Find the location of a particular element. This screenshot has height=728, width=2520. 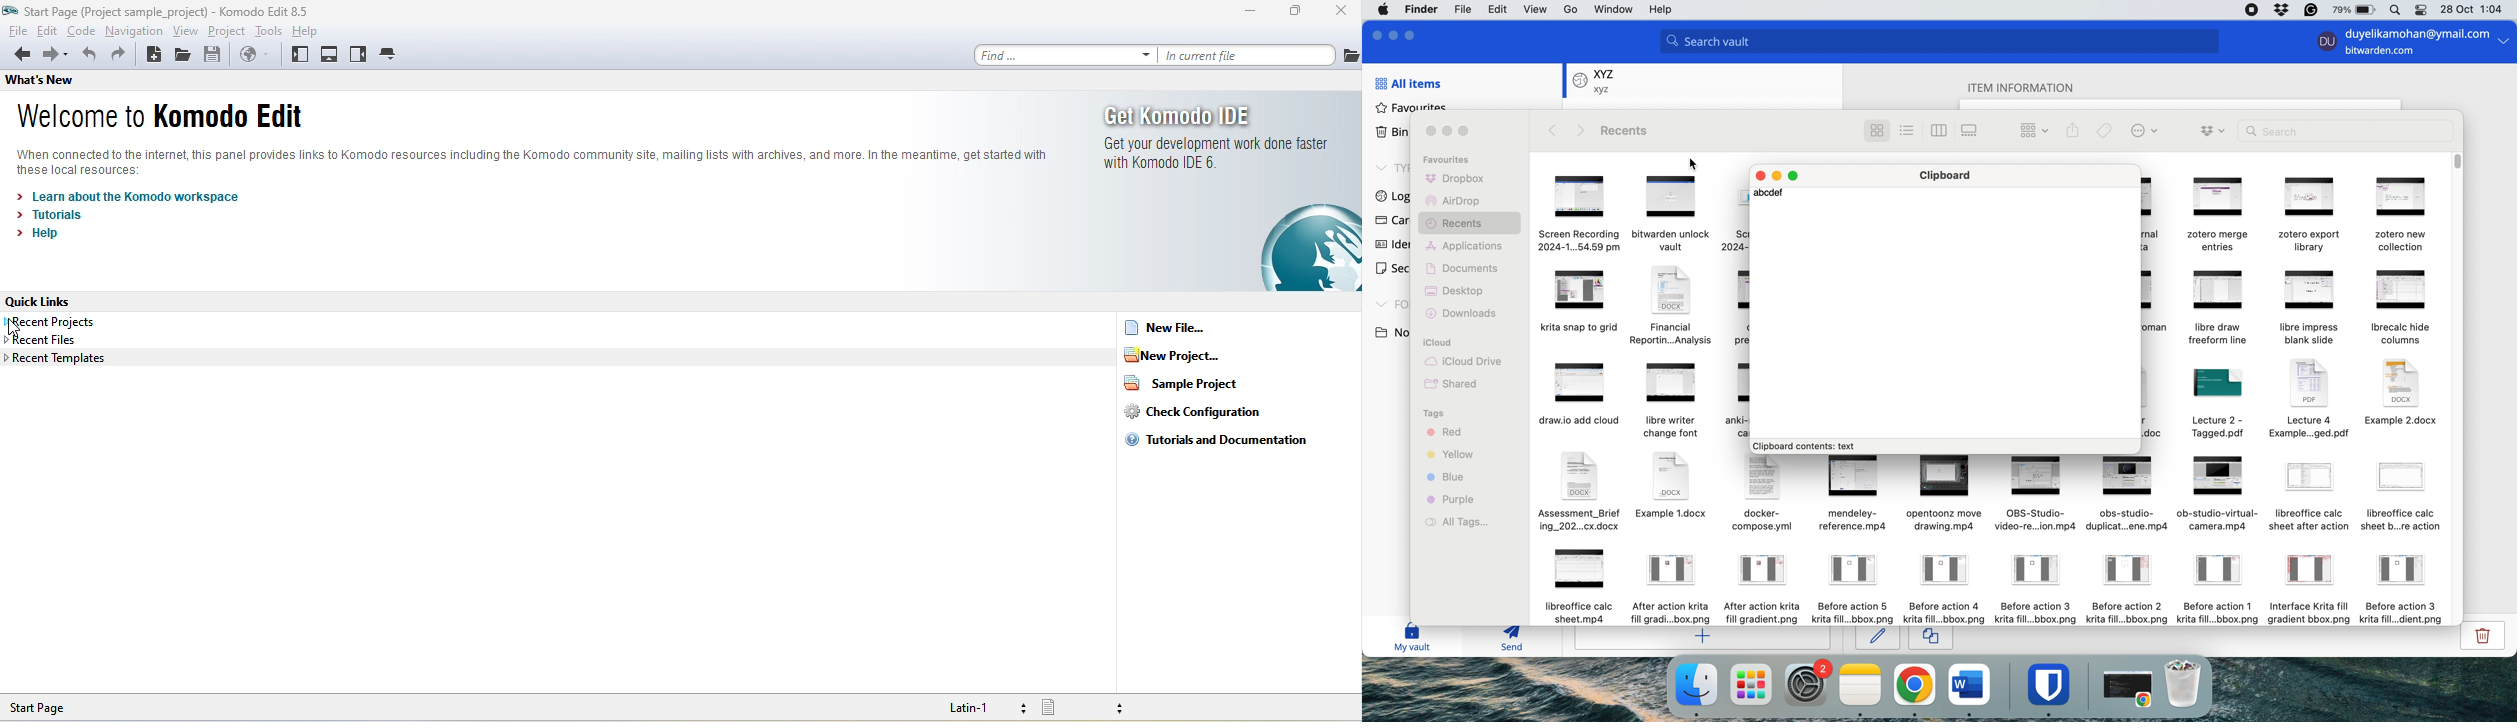

account is located at coordinates (1569, 9).